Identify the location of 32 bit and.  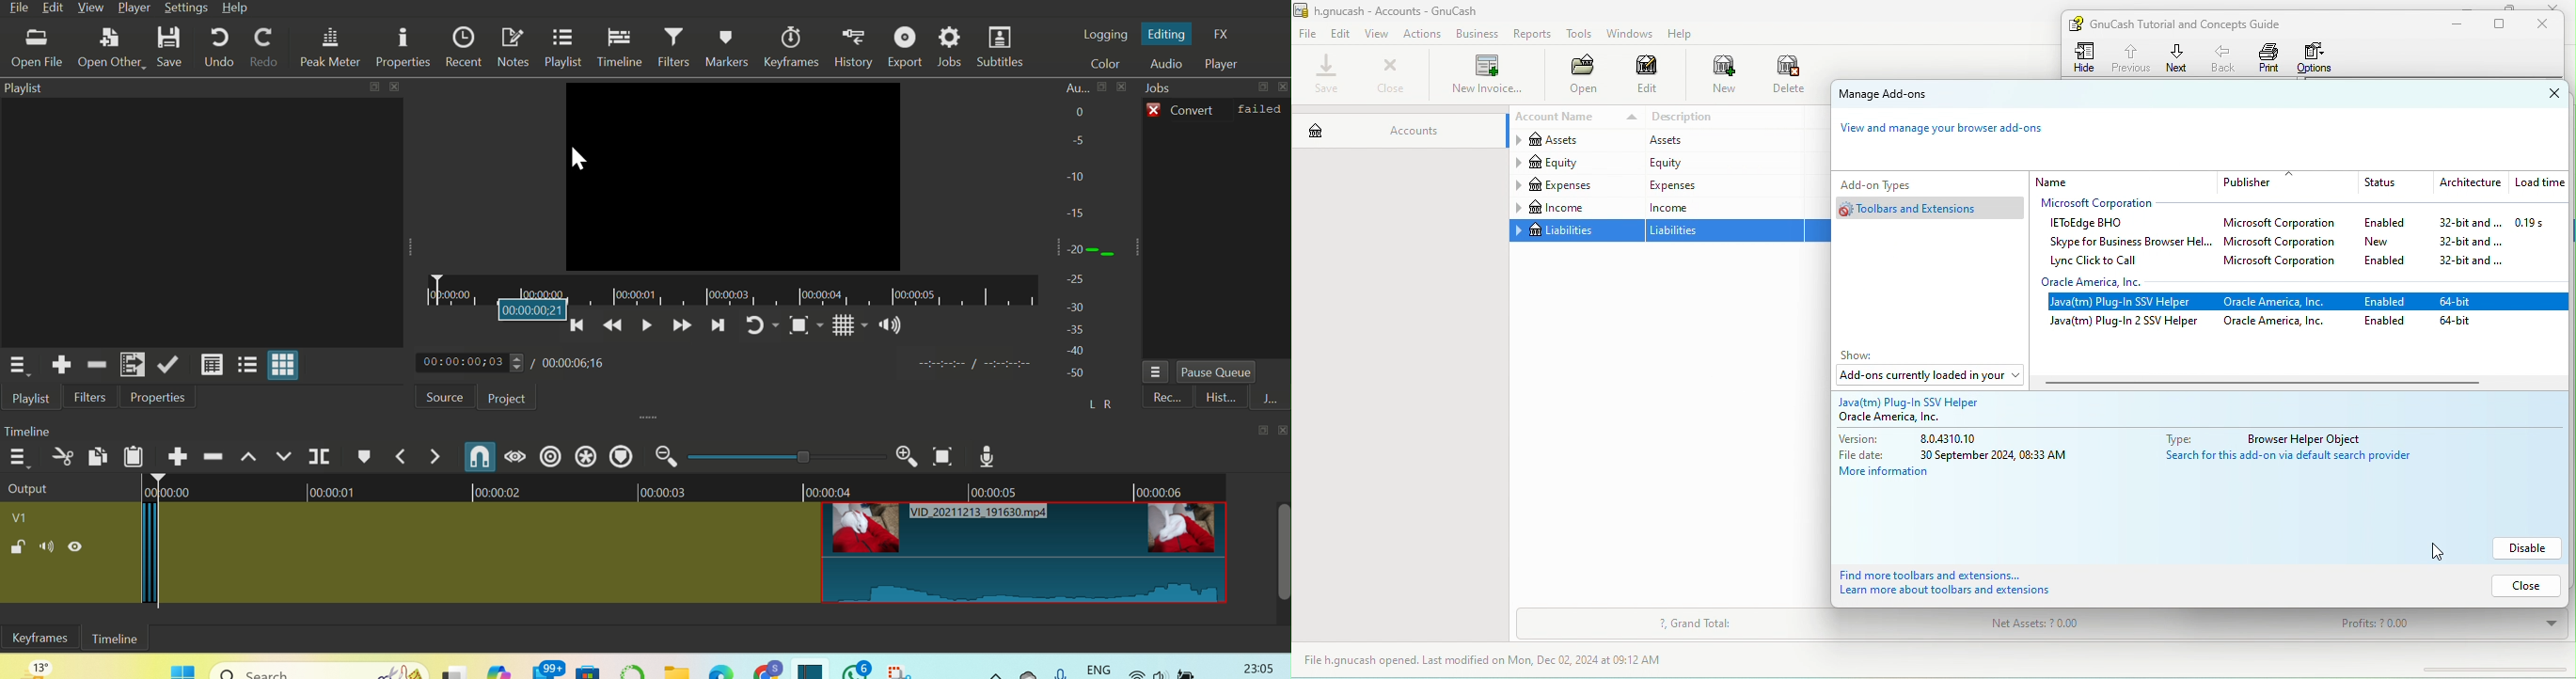
(2470, 242).